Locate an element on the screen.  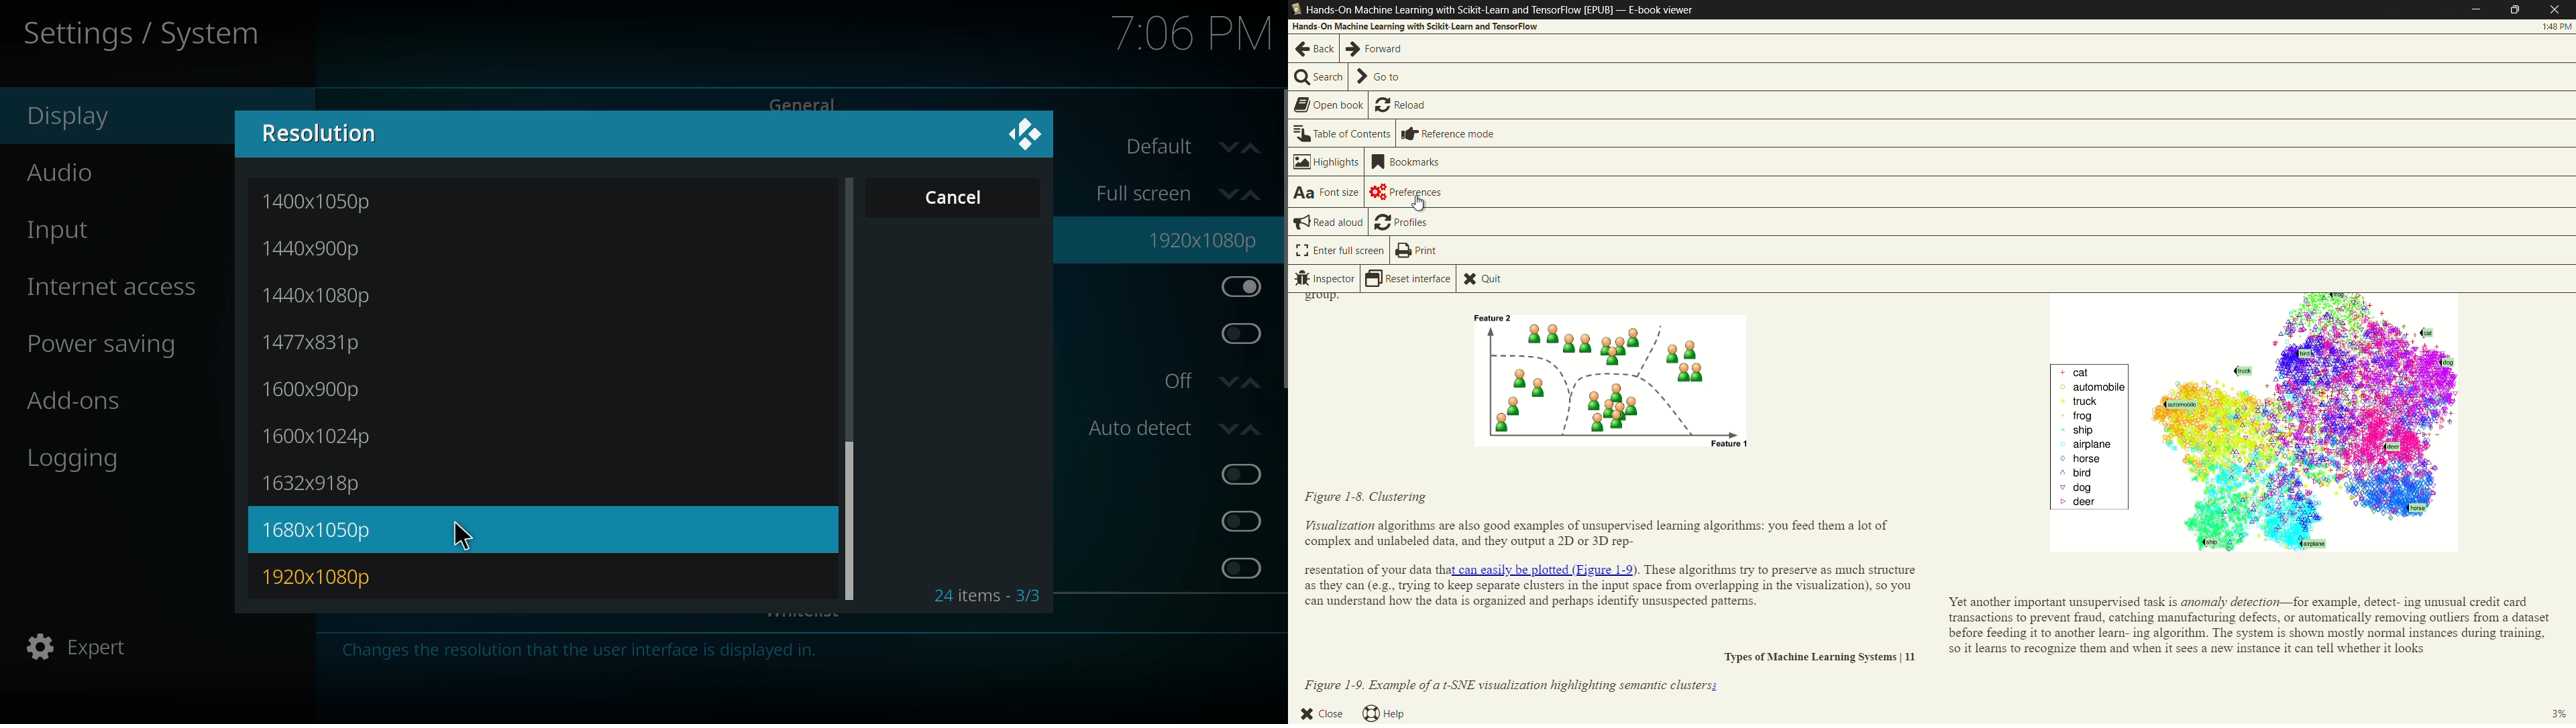
system is located at coordinates (152, 34).